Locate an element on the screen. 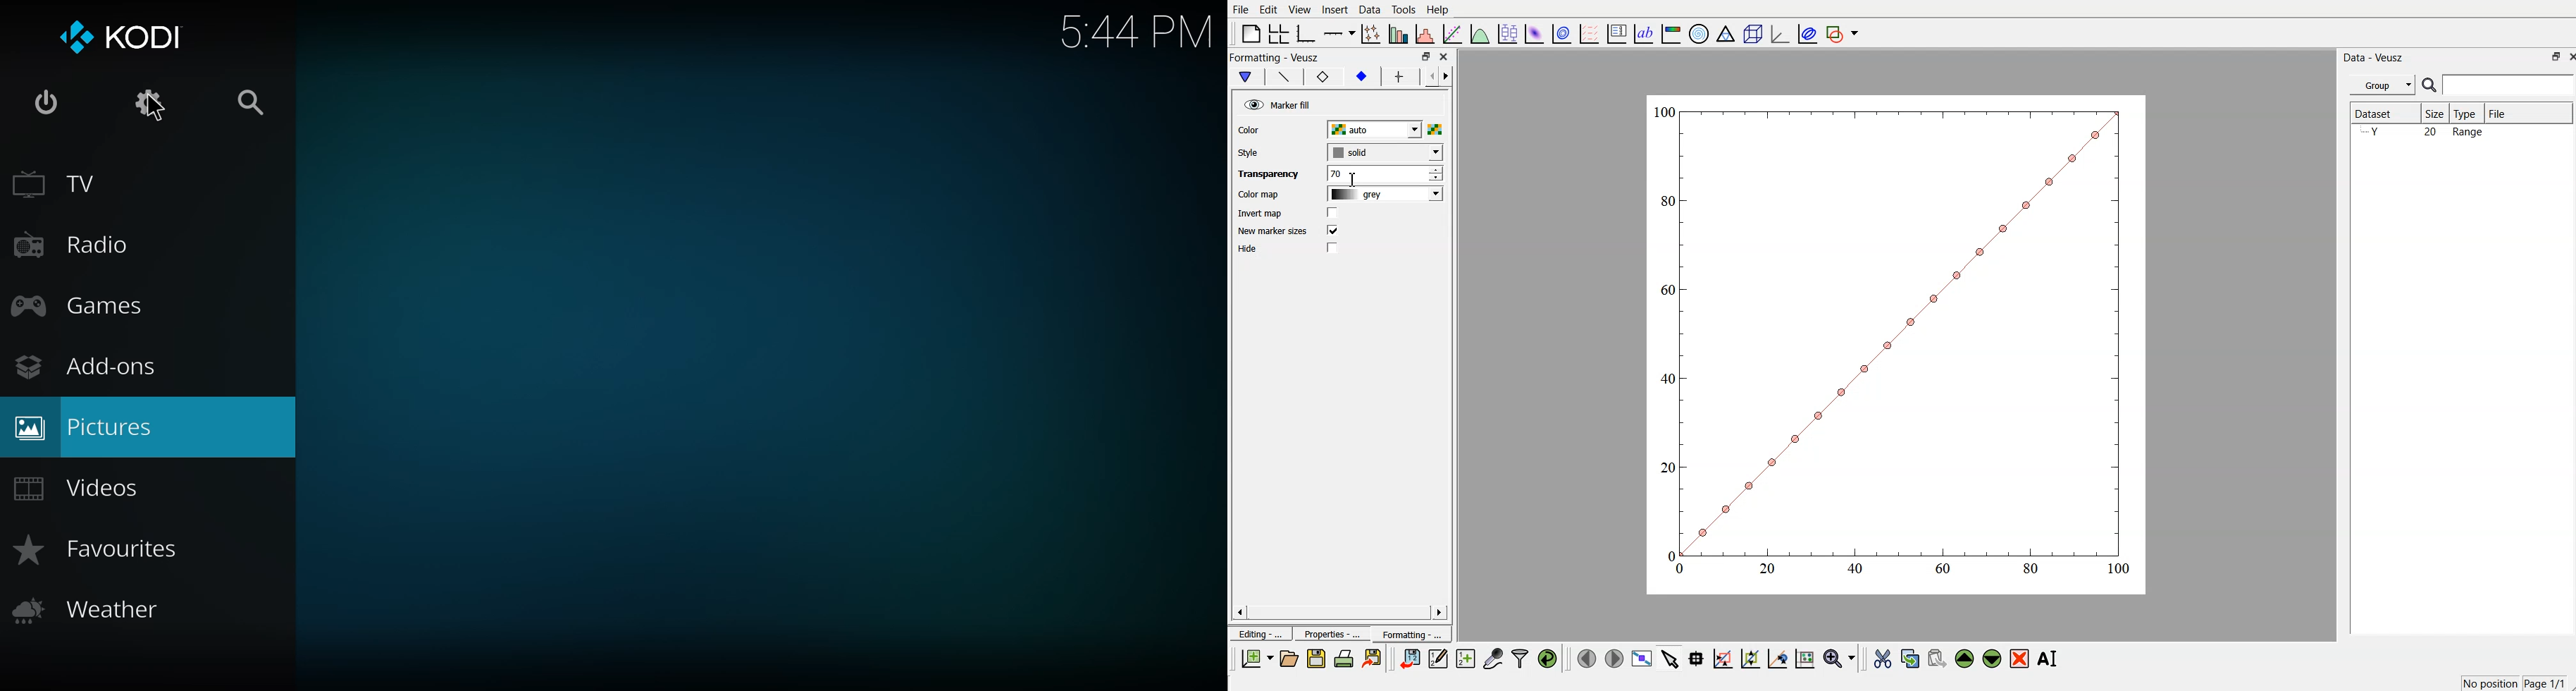  Hide is located at coordinates (1251, 250).